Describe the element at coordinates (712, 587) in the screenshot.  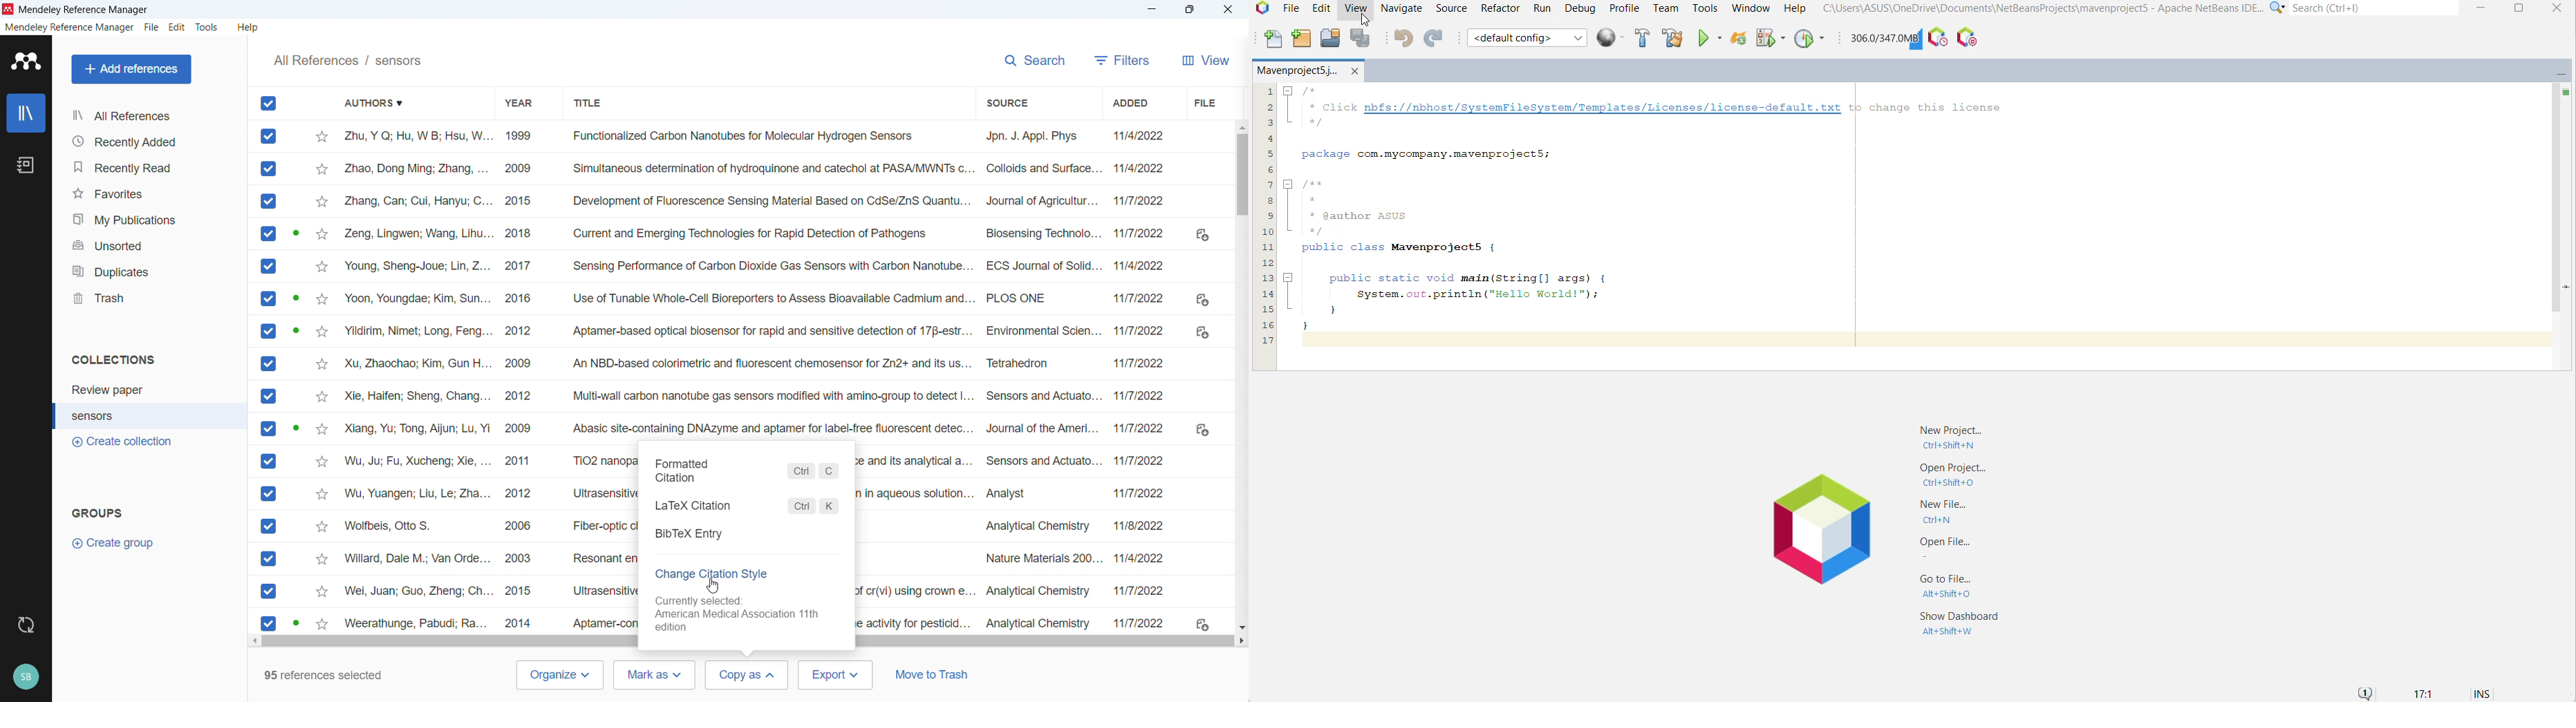
I see `Cursor` at that location.